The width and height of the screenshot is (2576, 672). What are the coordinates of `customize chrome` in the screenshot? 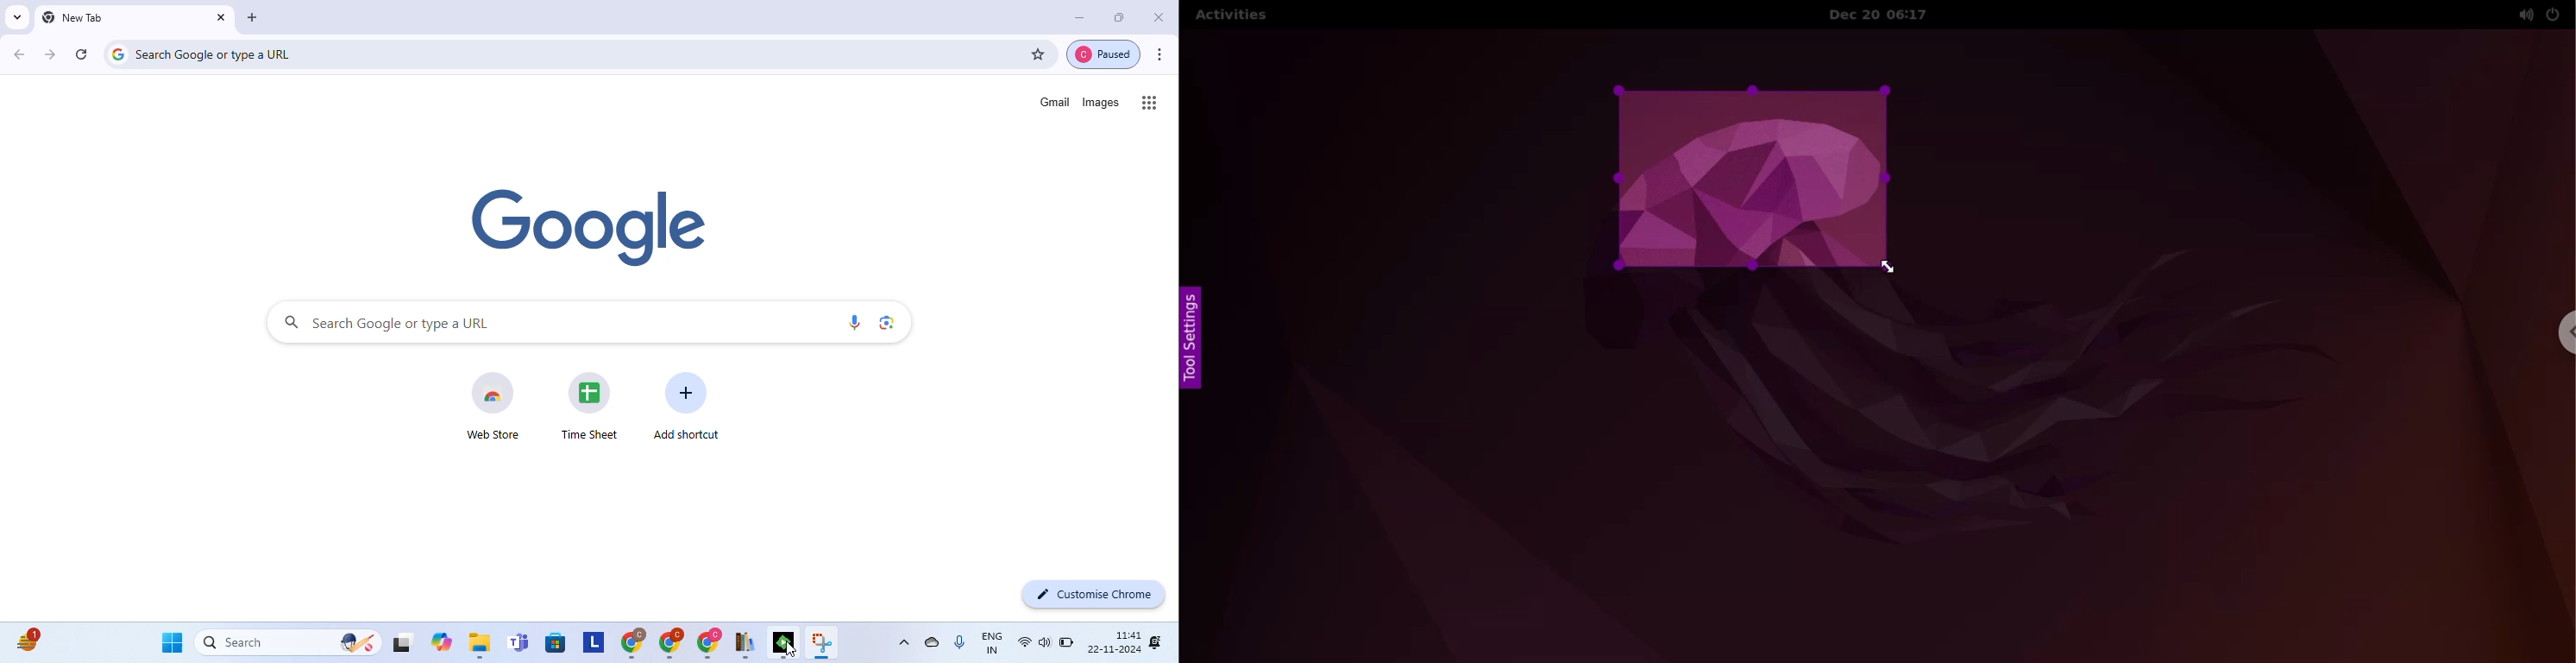 It's located at (1094, 595).